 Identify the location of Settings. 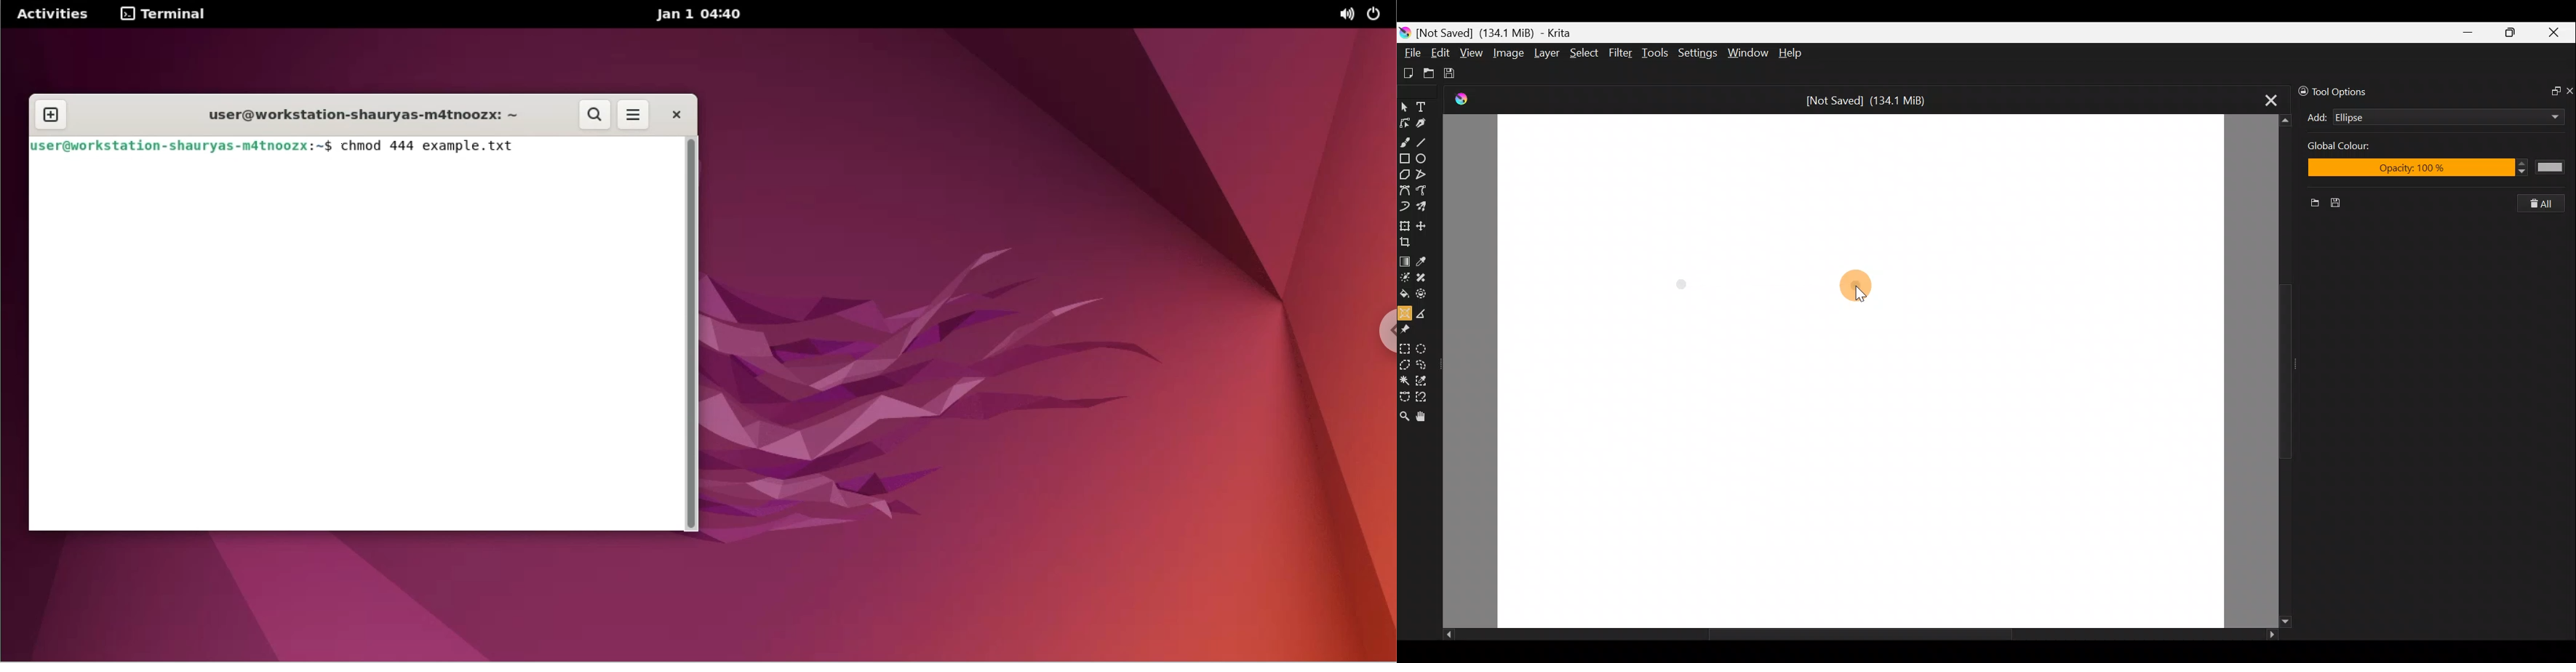
(1697, 52).